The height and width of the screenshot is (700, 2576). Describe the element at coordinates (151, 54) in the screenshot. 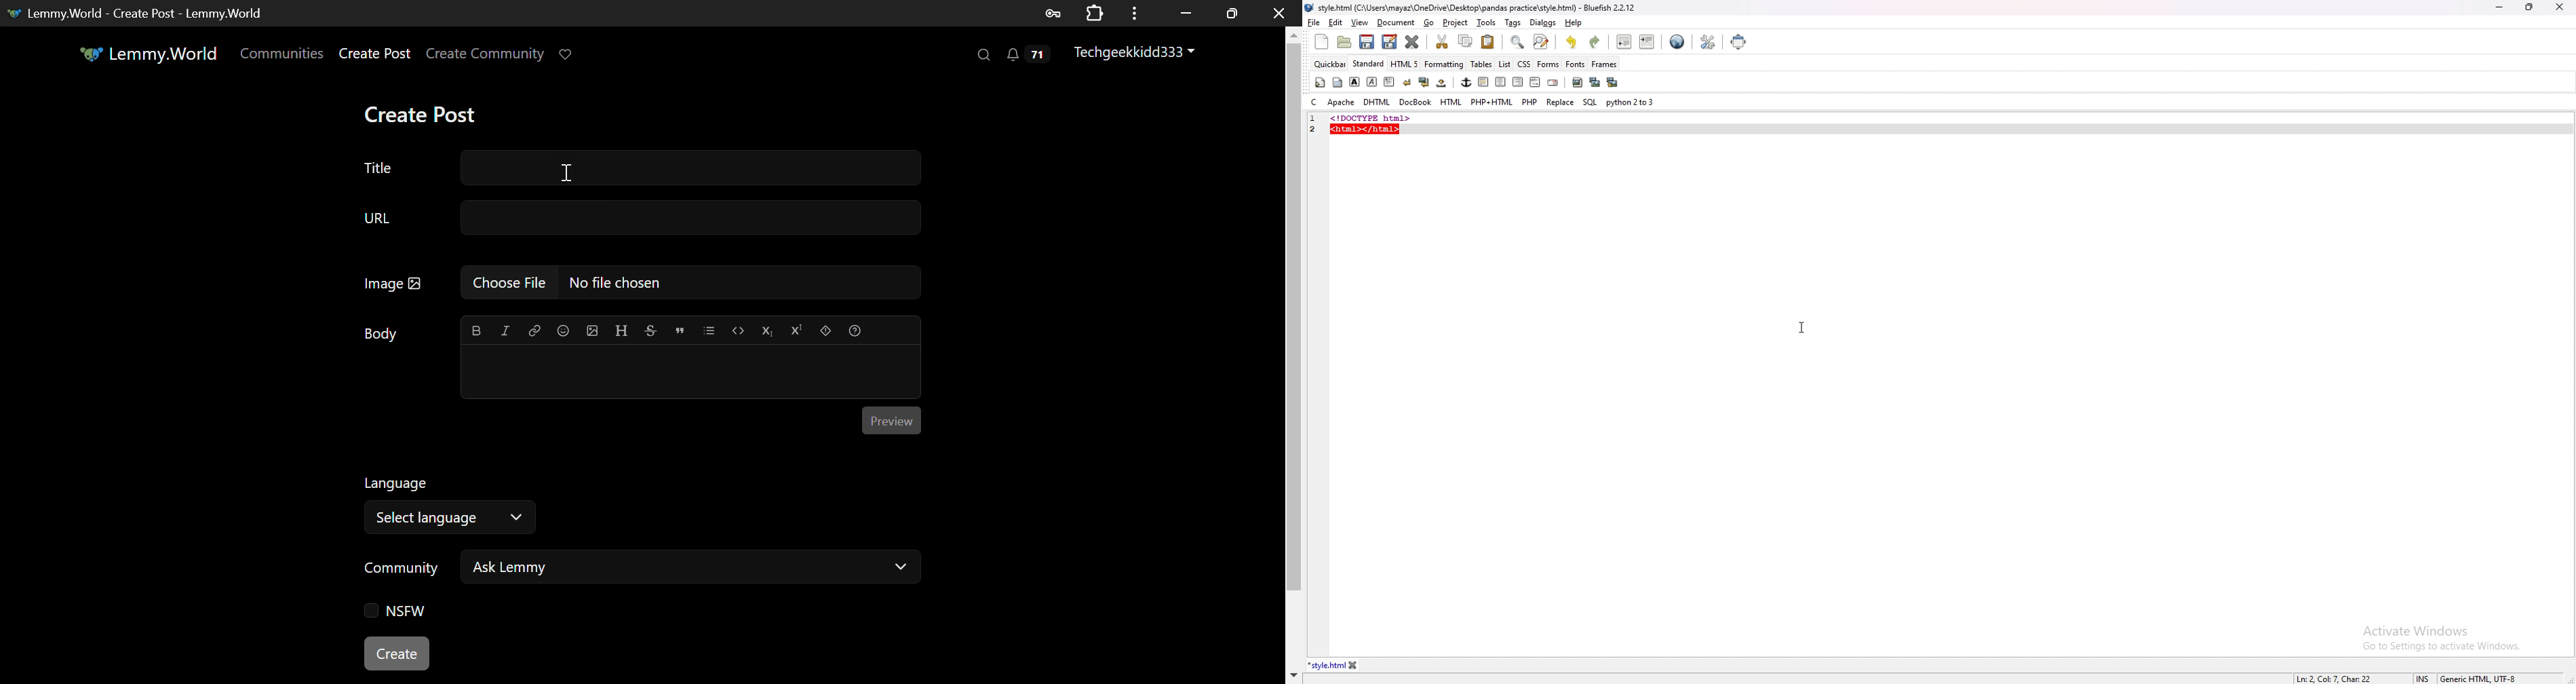

I see `Lemmy.World` at that location.